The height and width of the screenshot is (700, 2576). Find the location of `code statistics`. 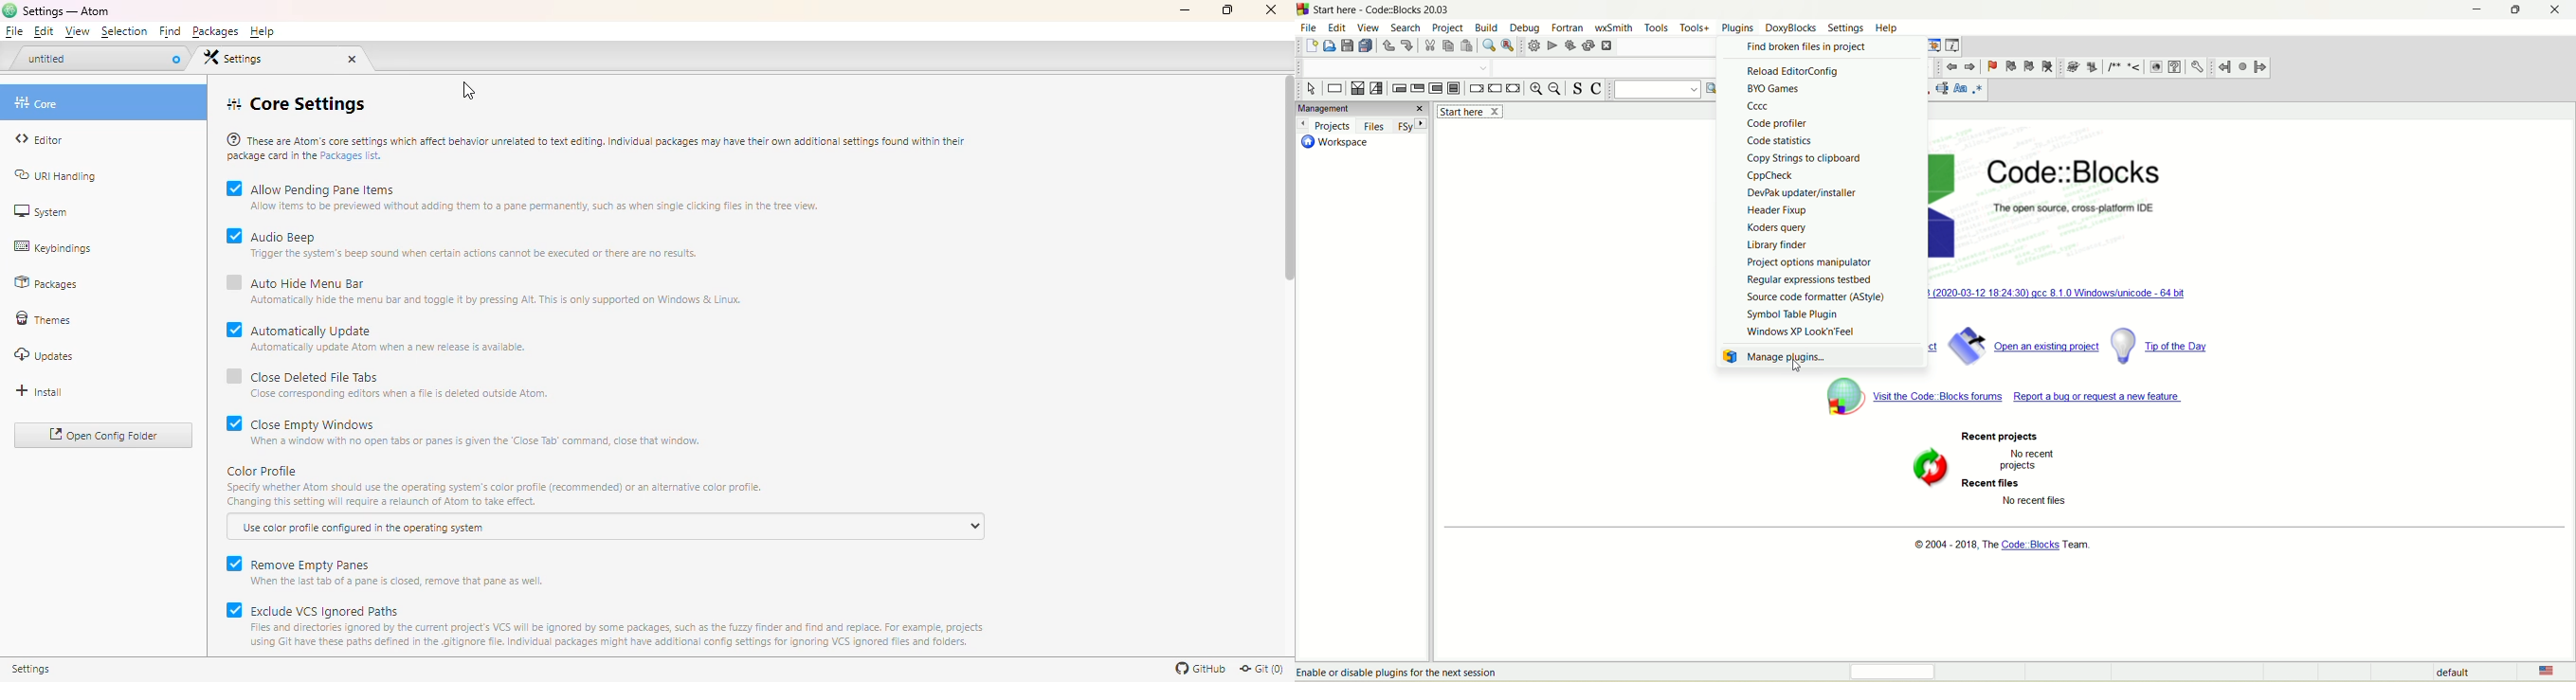

code statistics is located at coordinates (1781, 140).